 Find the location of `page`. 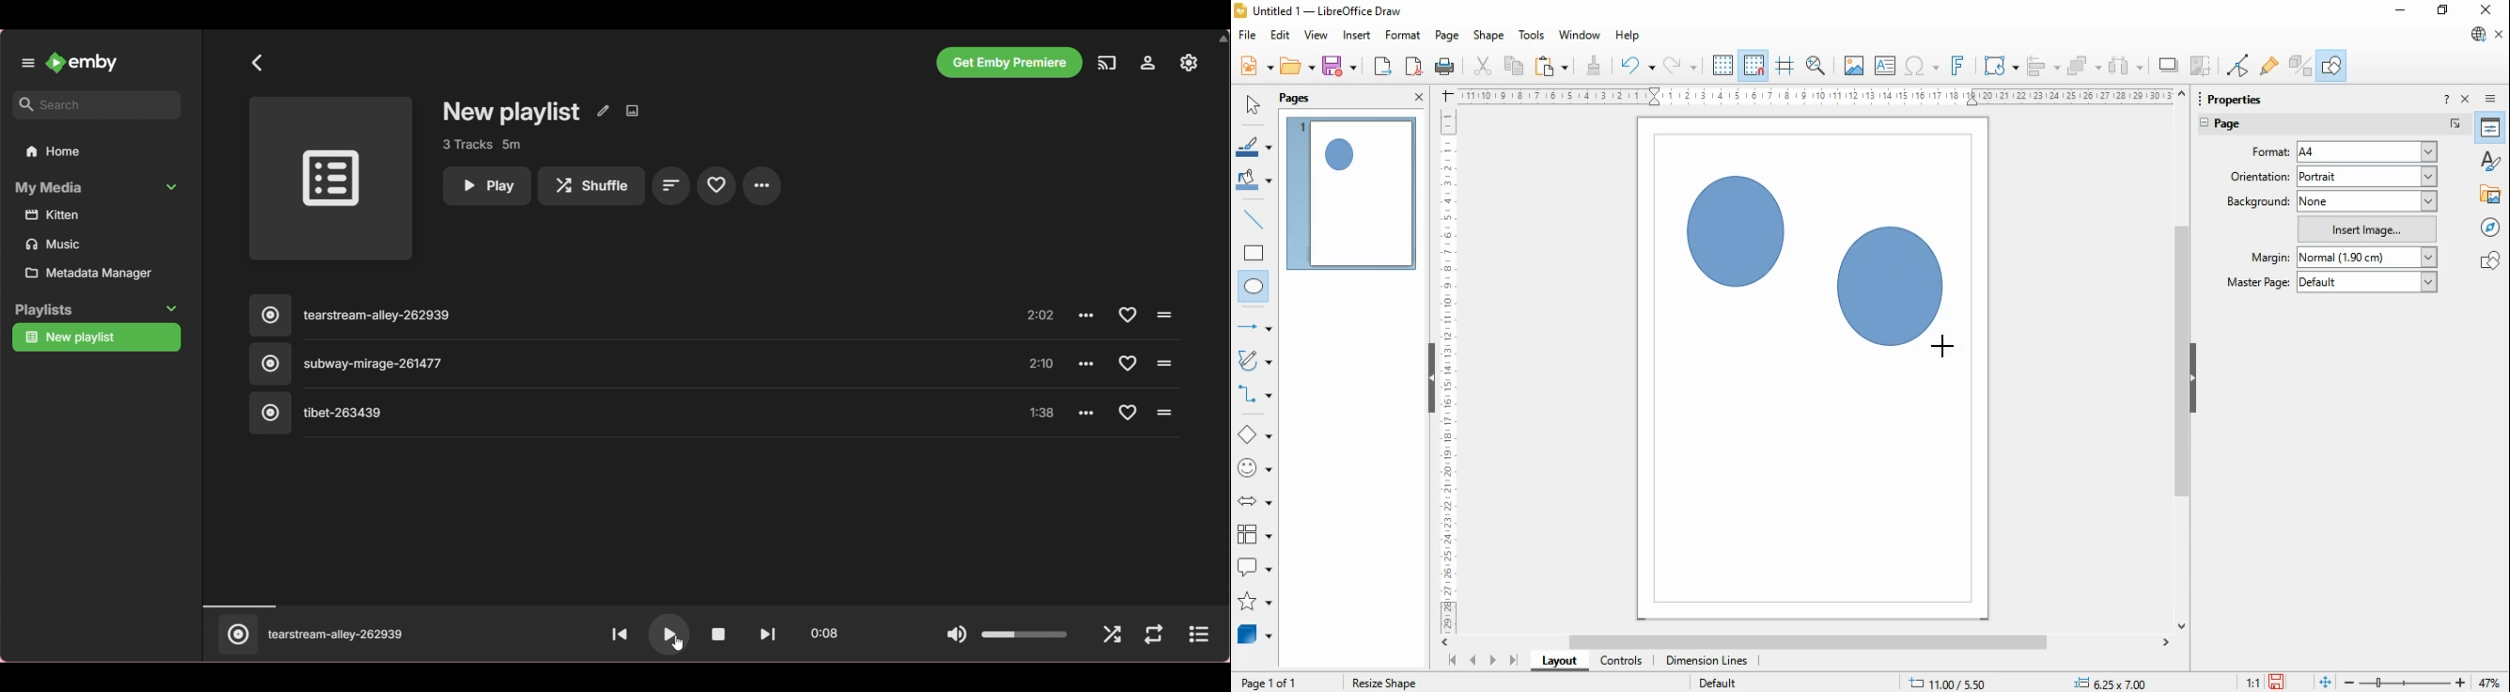

page is located at coordinates (2241, 126).